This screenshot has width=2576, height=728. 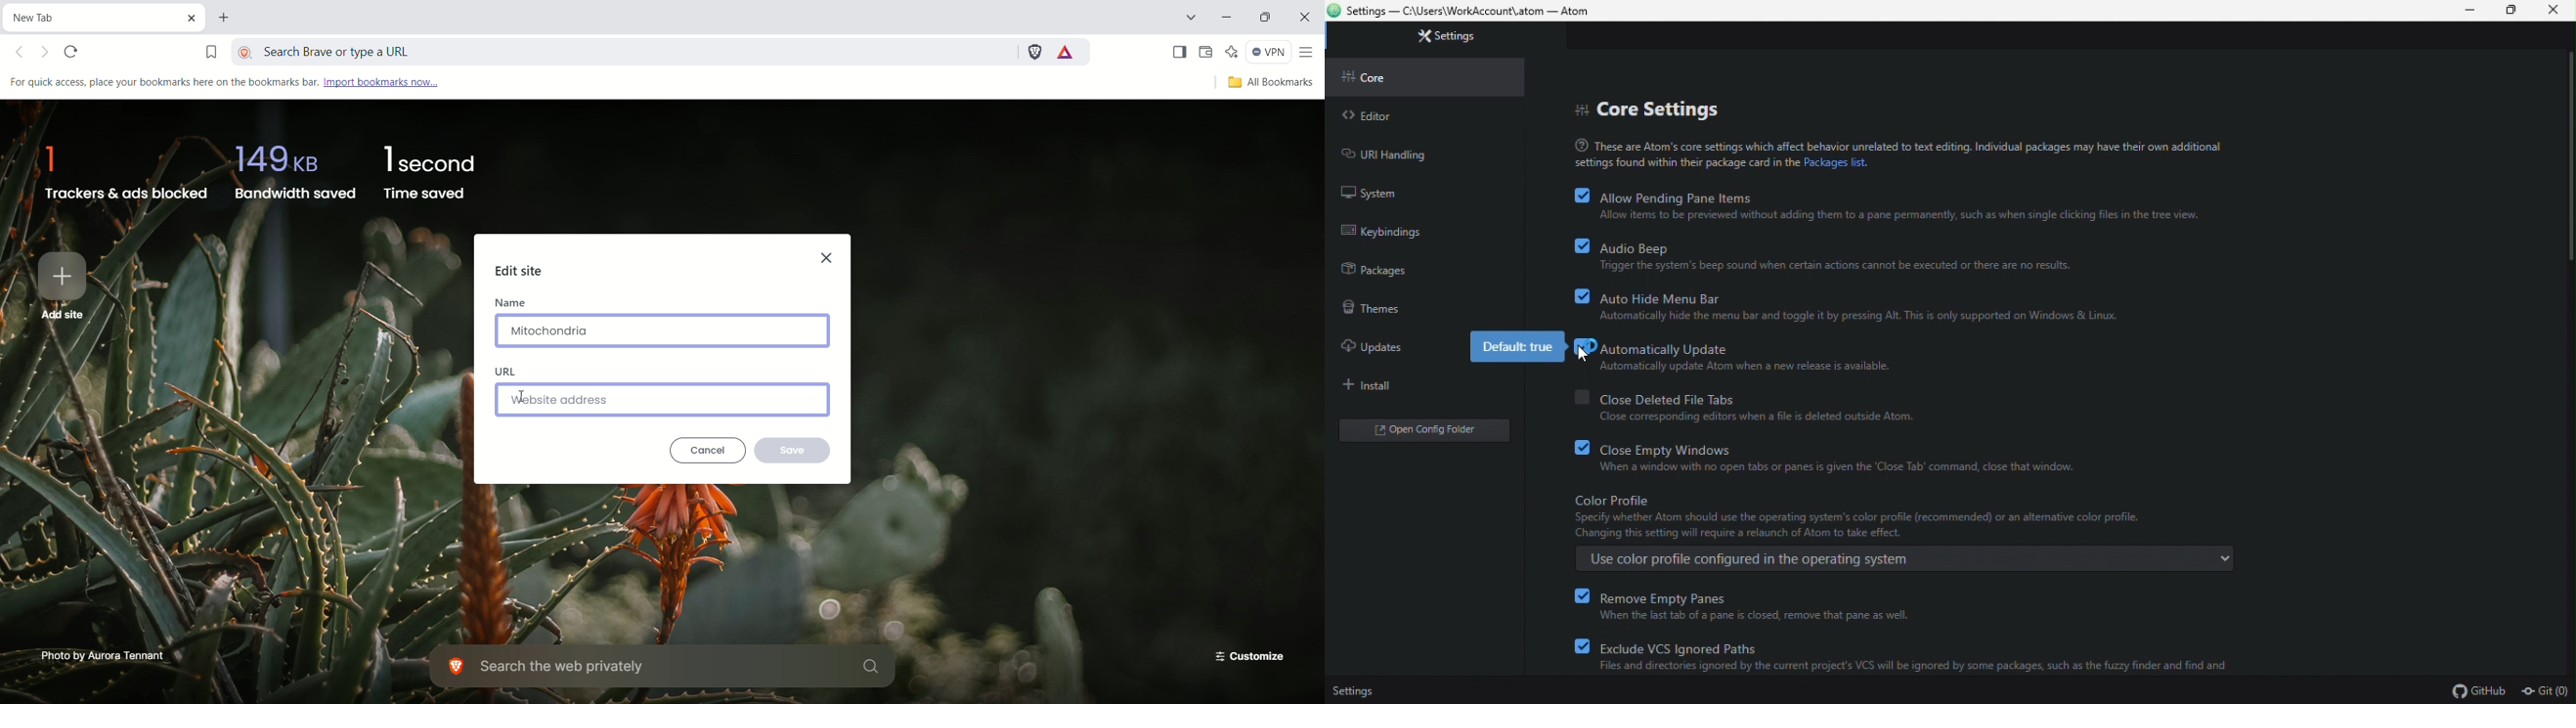 What do you see at coordinates (511, 302) in the screenshot?
I see `name` at bounding box center [511, 302].